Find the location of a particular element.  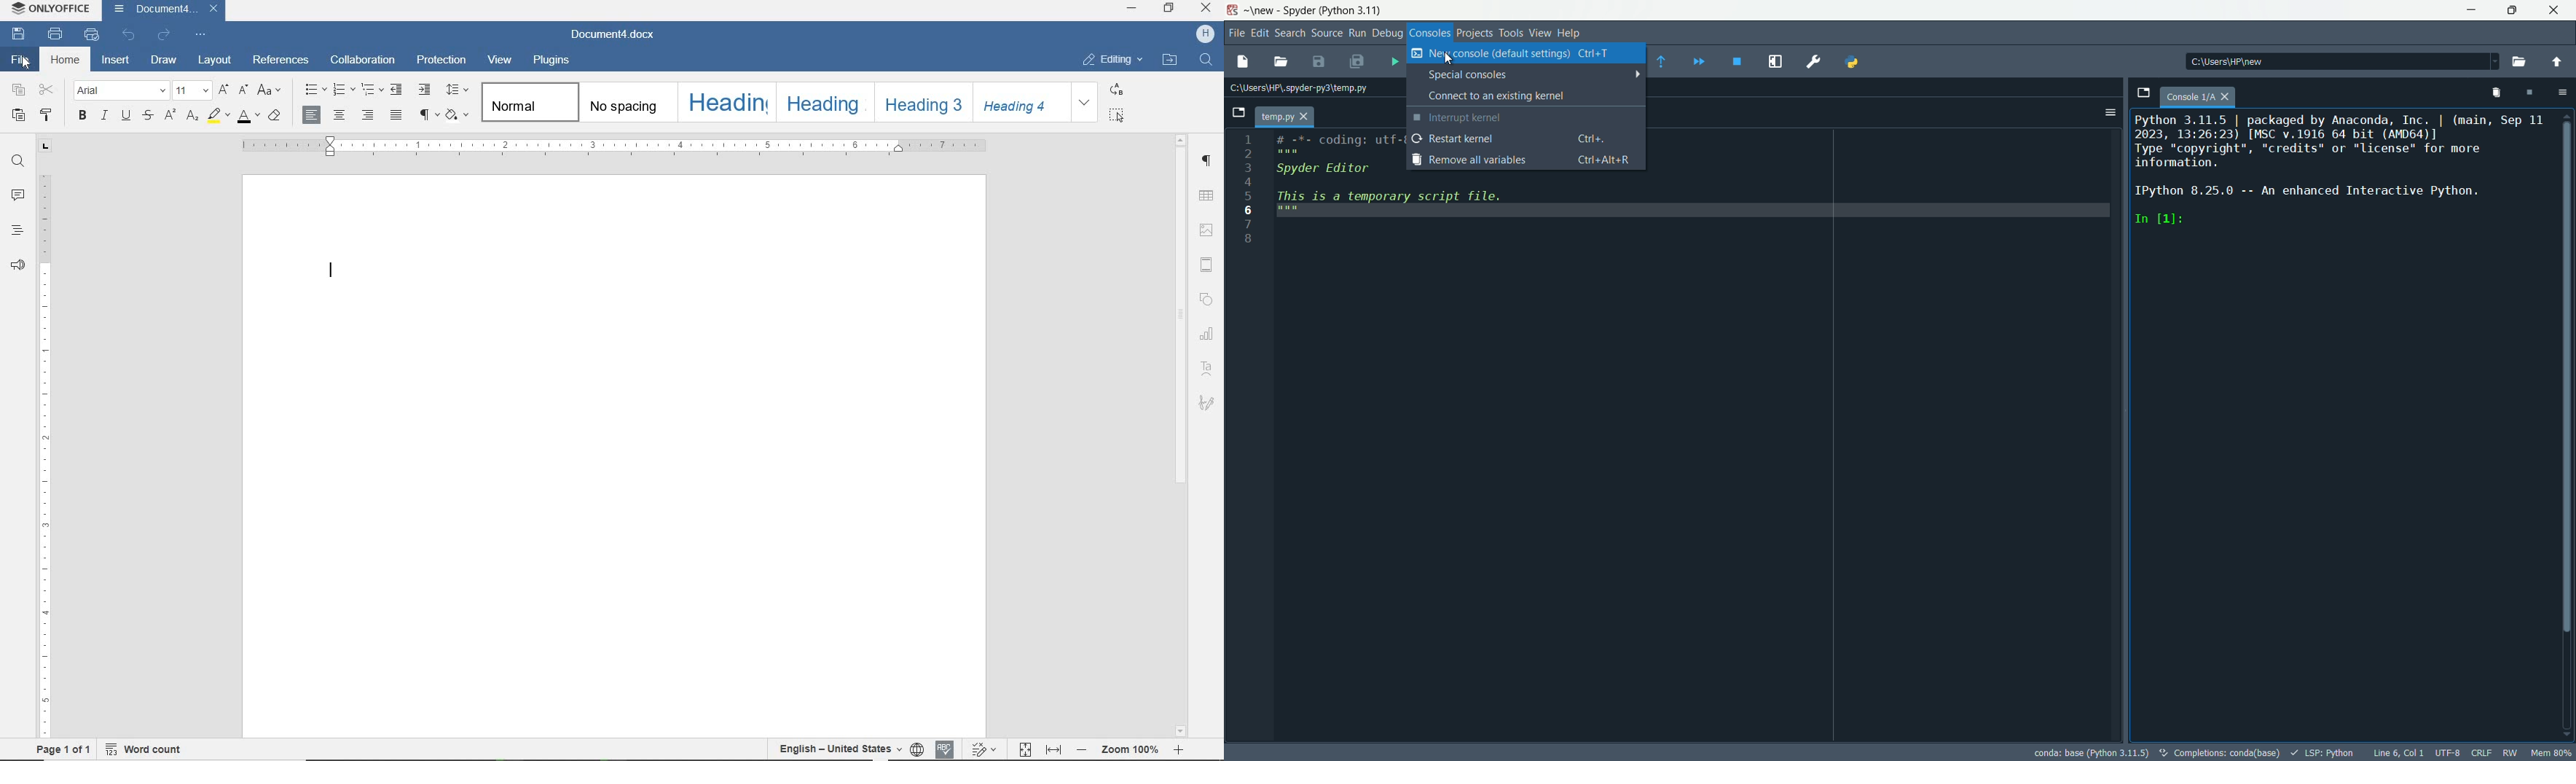

layout is located at coordinates (214, 61).